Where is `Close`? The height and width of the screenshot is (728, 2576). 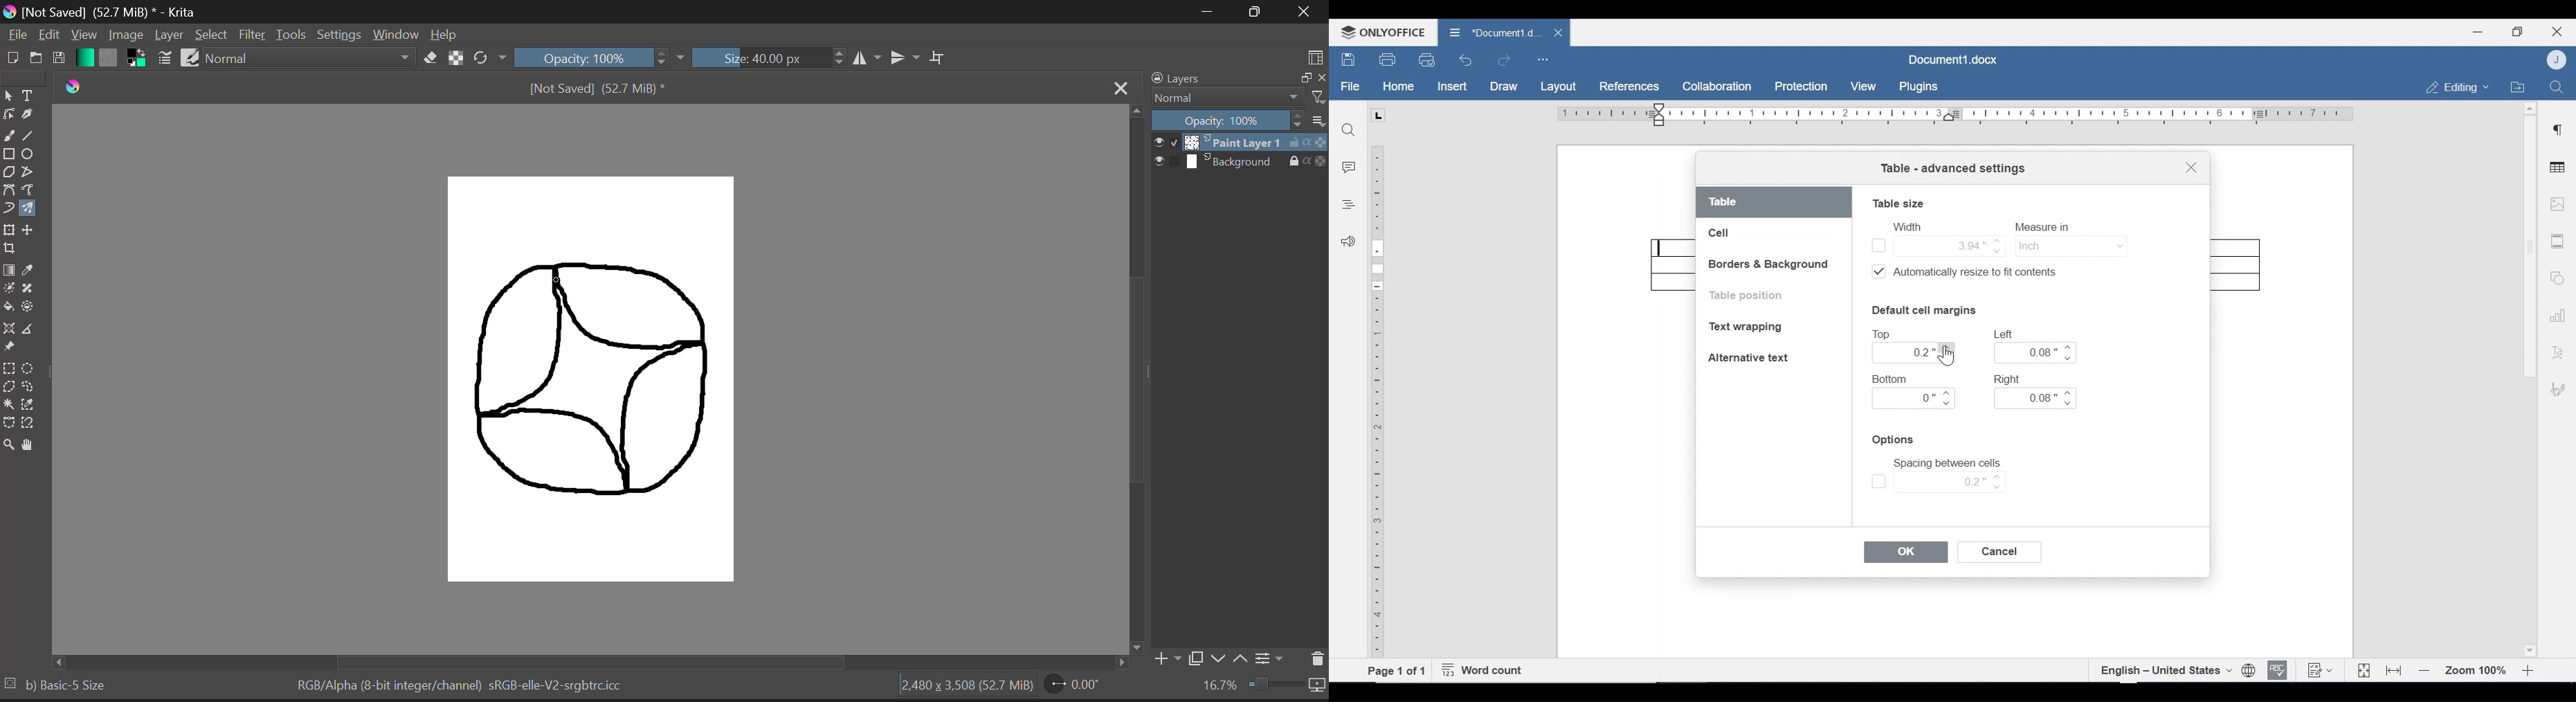
Close is located at coordinates (1305, 13).